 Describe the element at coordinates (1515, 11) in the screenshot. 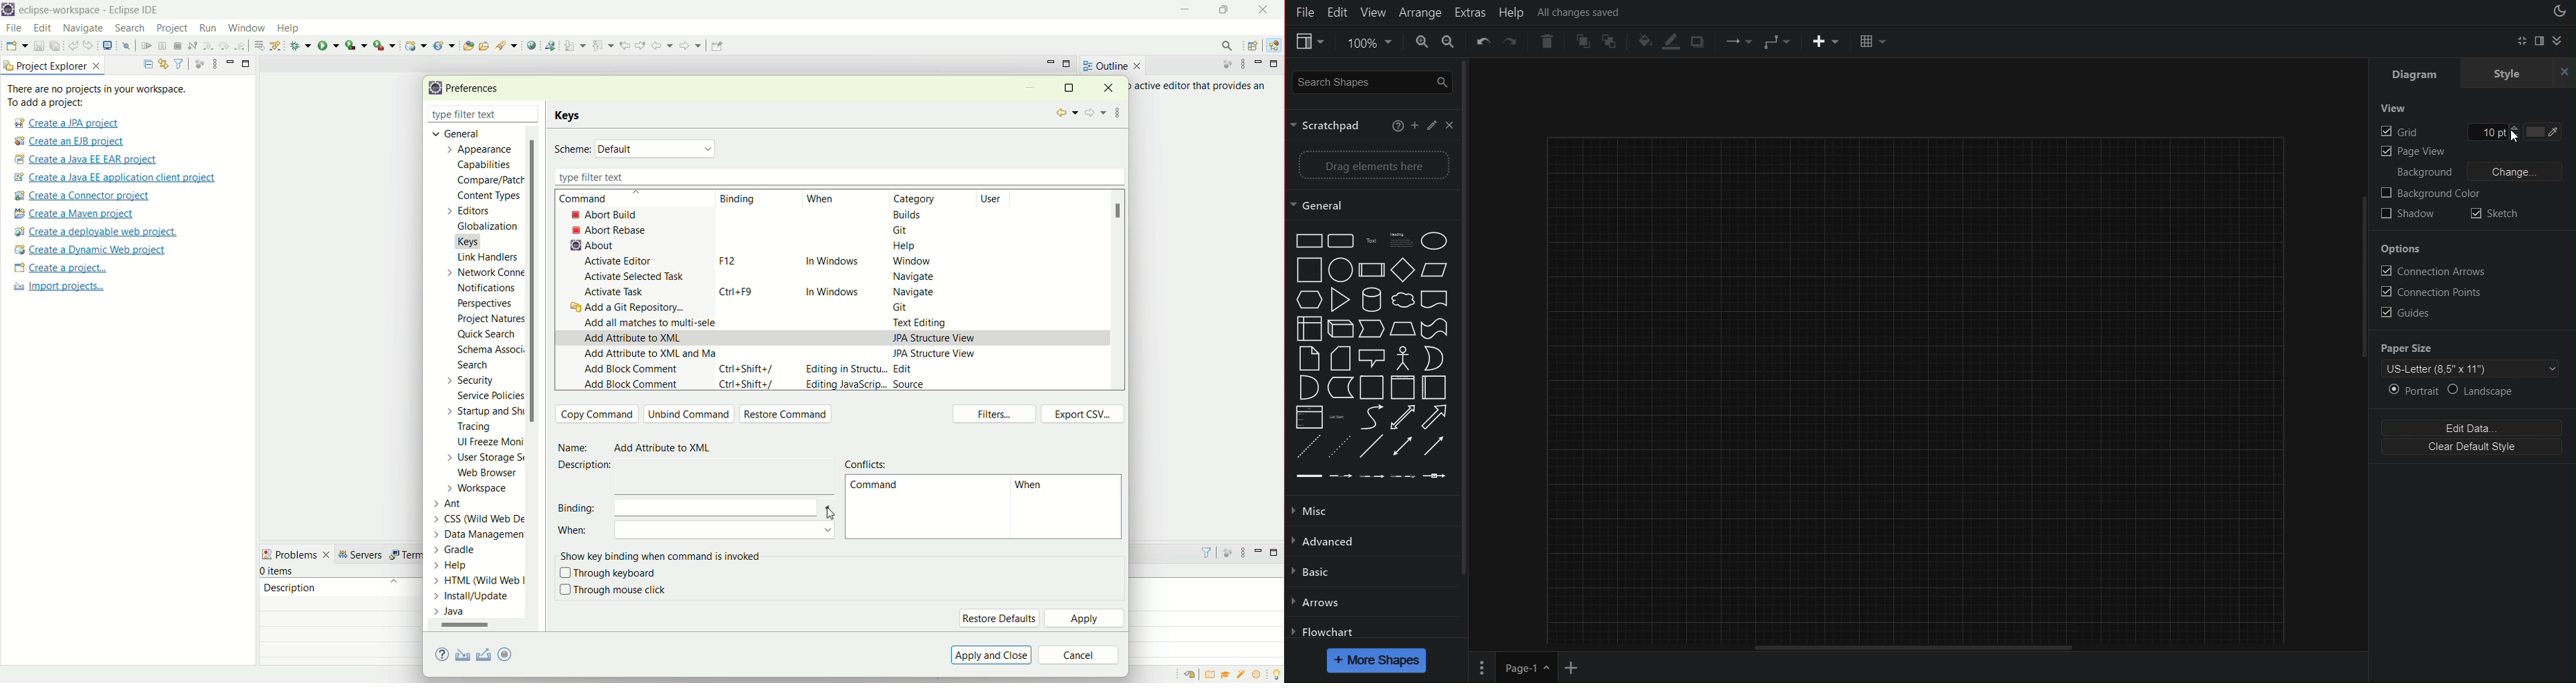

I see `Help` at that location.